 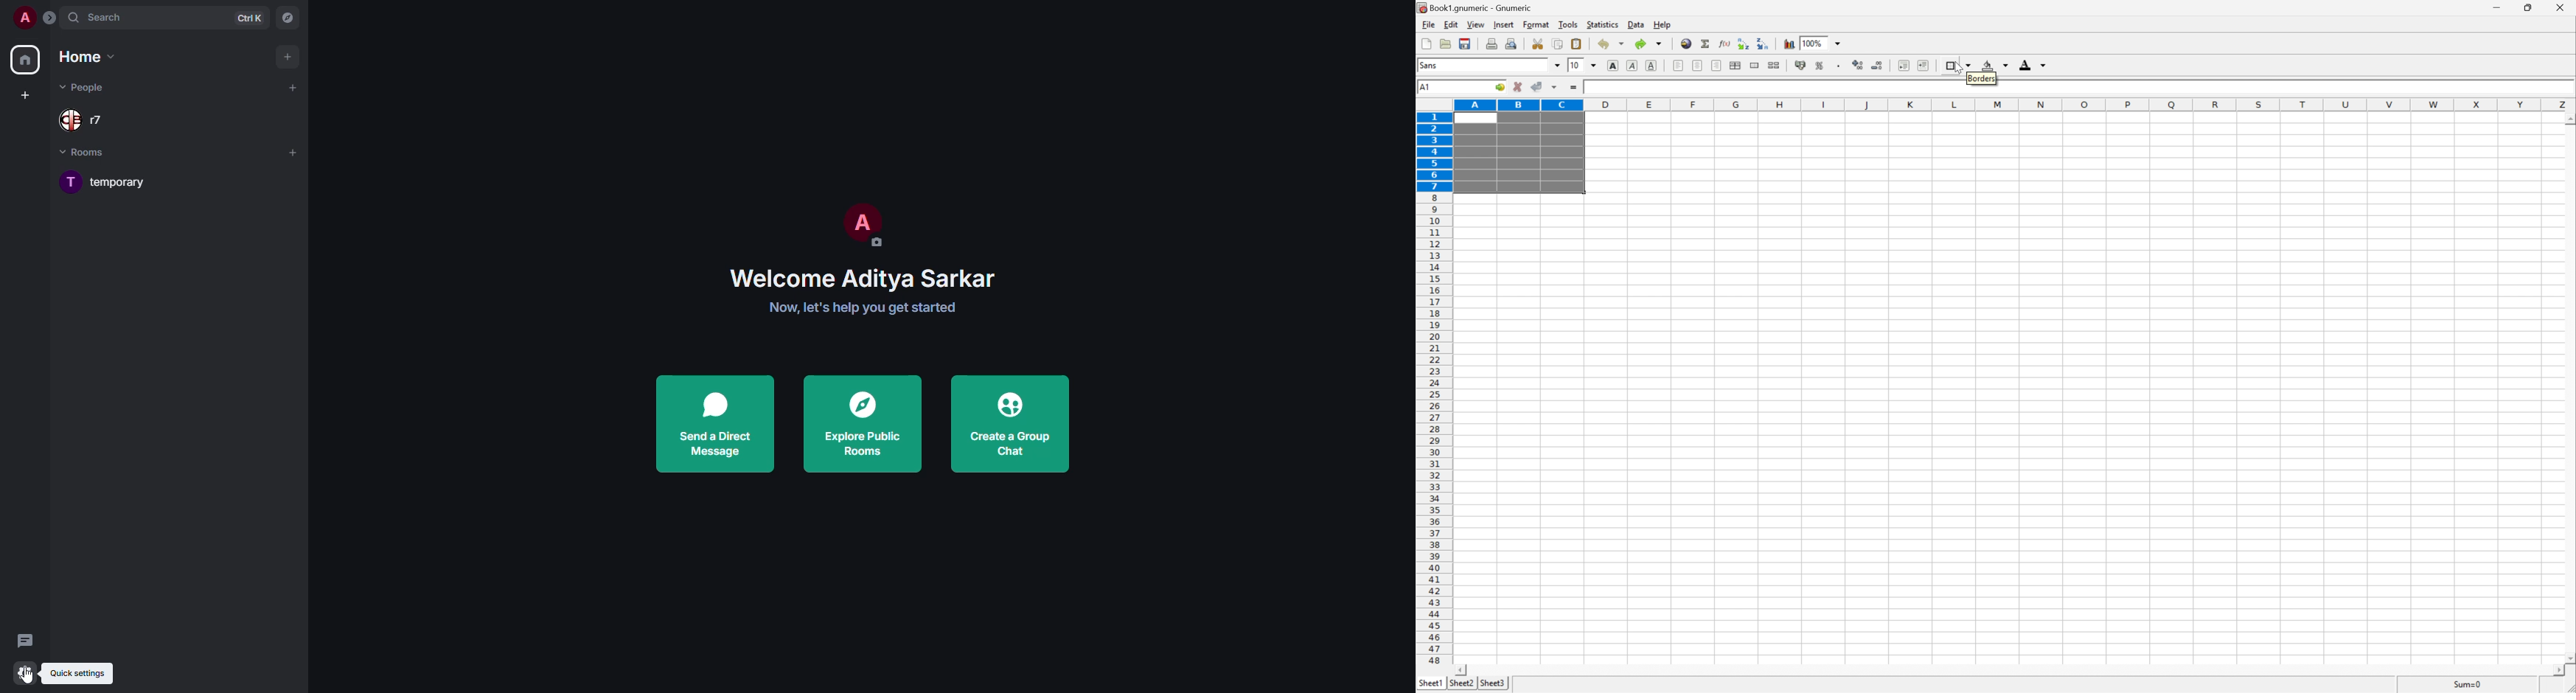 What do you see at coordinates (1837, 65) in the screenshot?
I see `Set the format of the selected cells to include a thousands separator` at bounding box center [1837, 65].